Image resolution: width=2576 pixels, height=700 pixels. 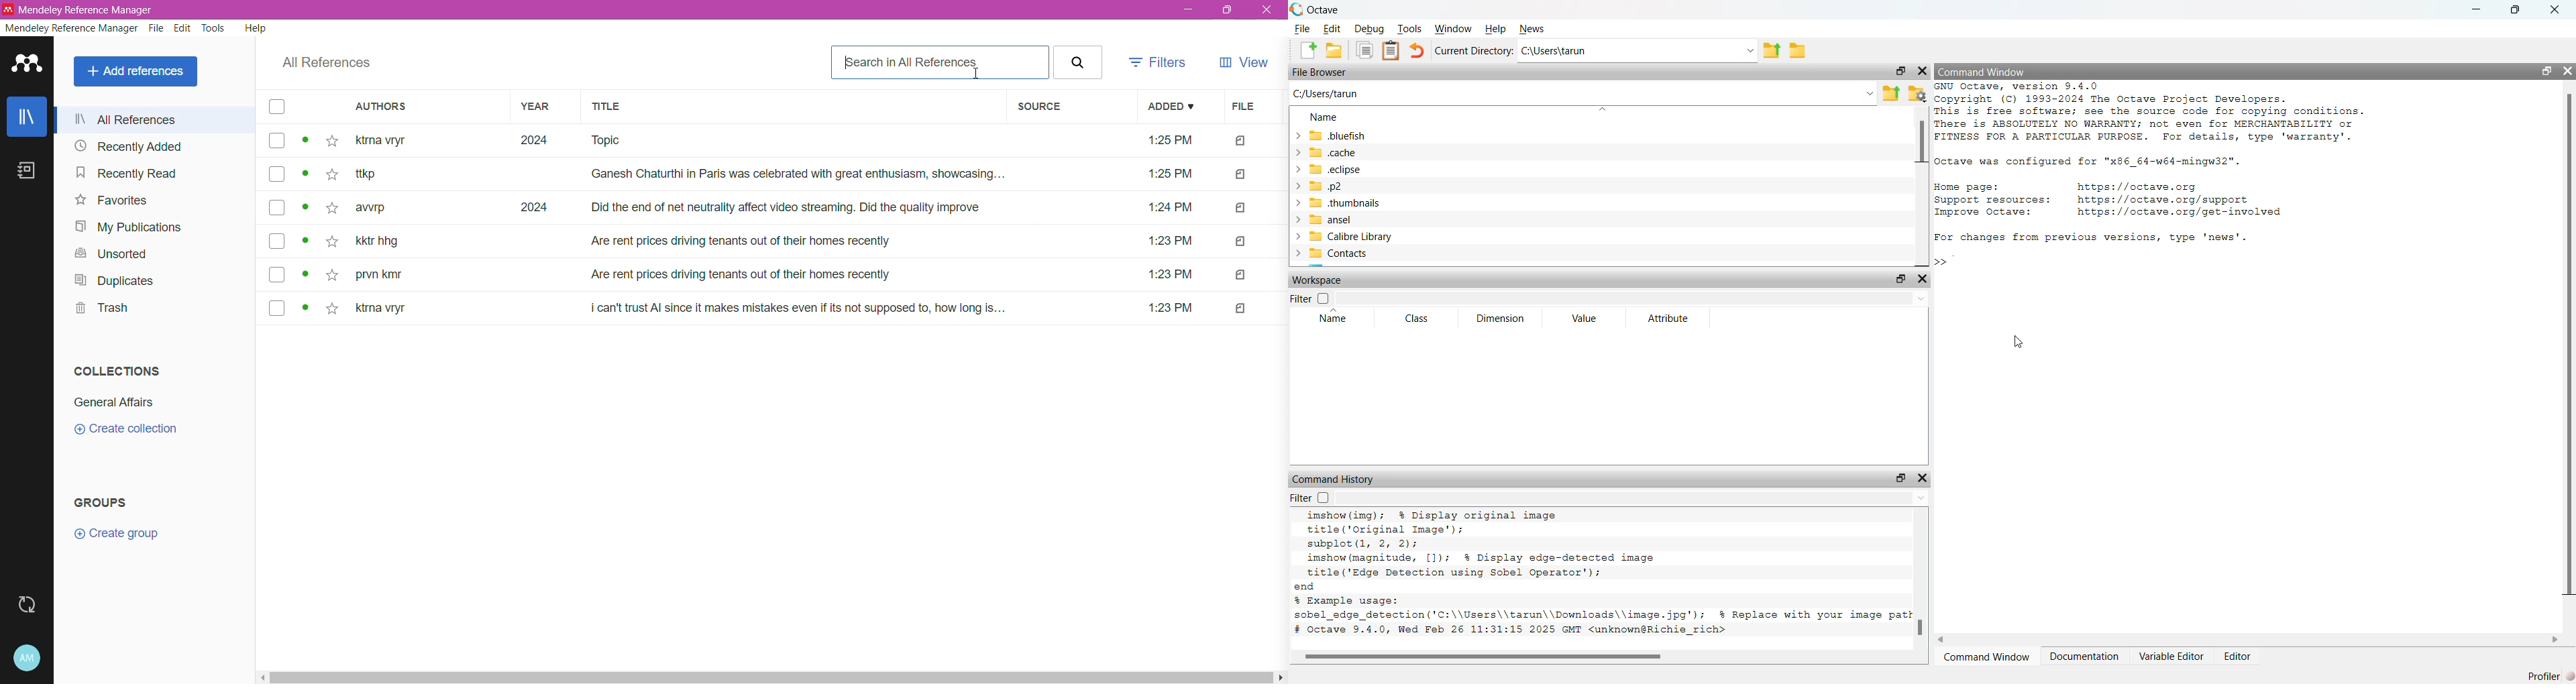 I want to click on Command History, so click(x=1334, y=479).